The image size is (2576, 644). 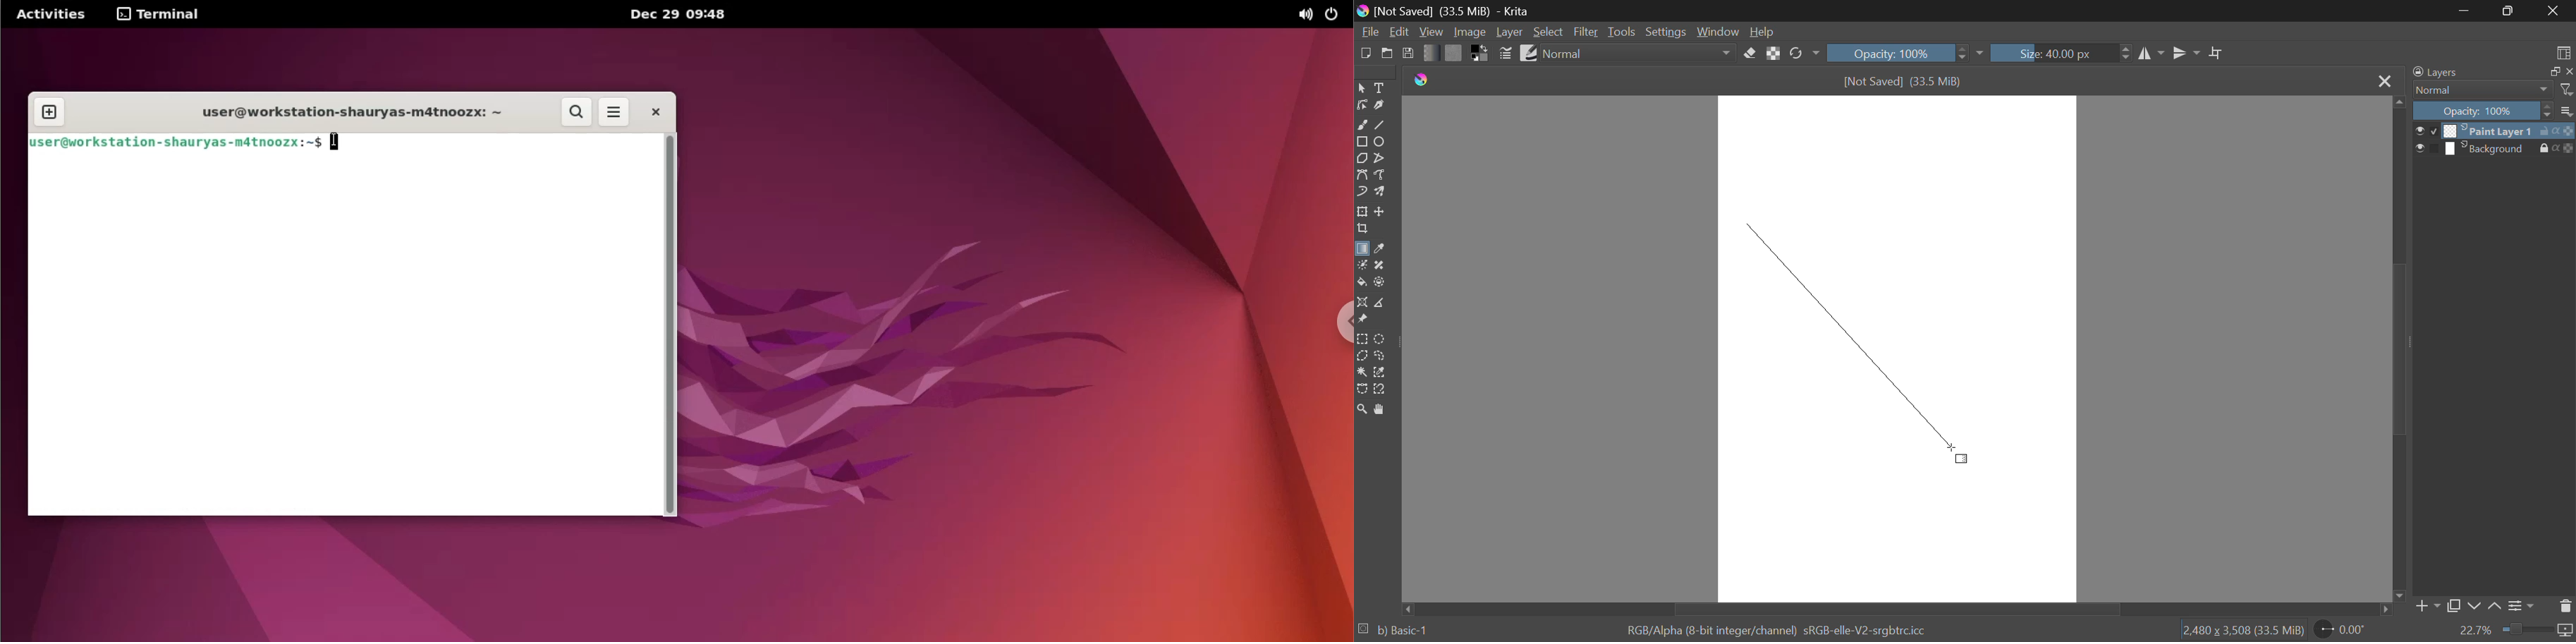 I want to click on Gradient, so click(x=1432, y=52).